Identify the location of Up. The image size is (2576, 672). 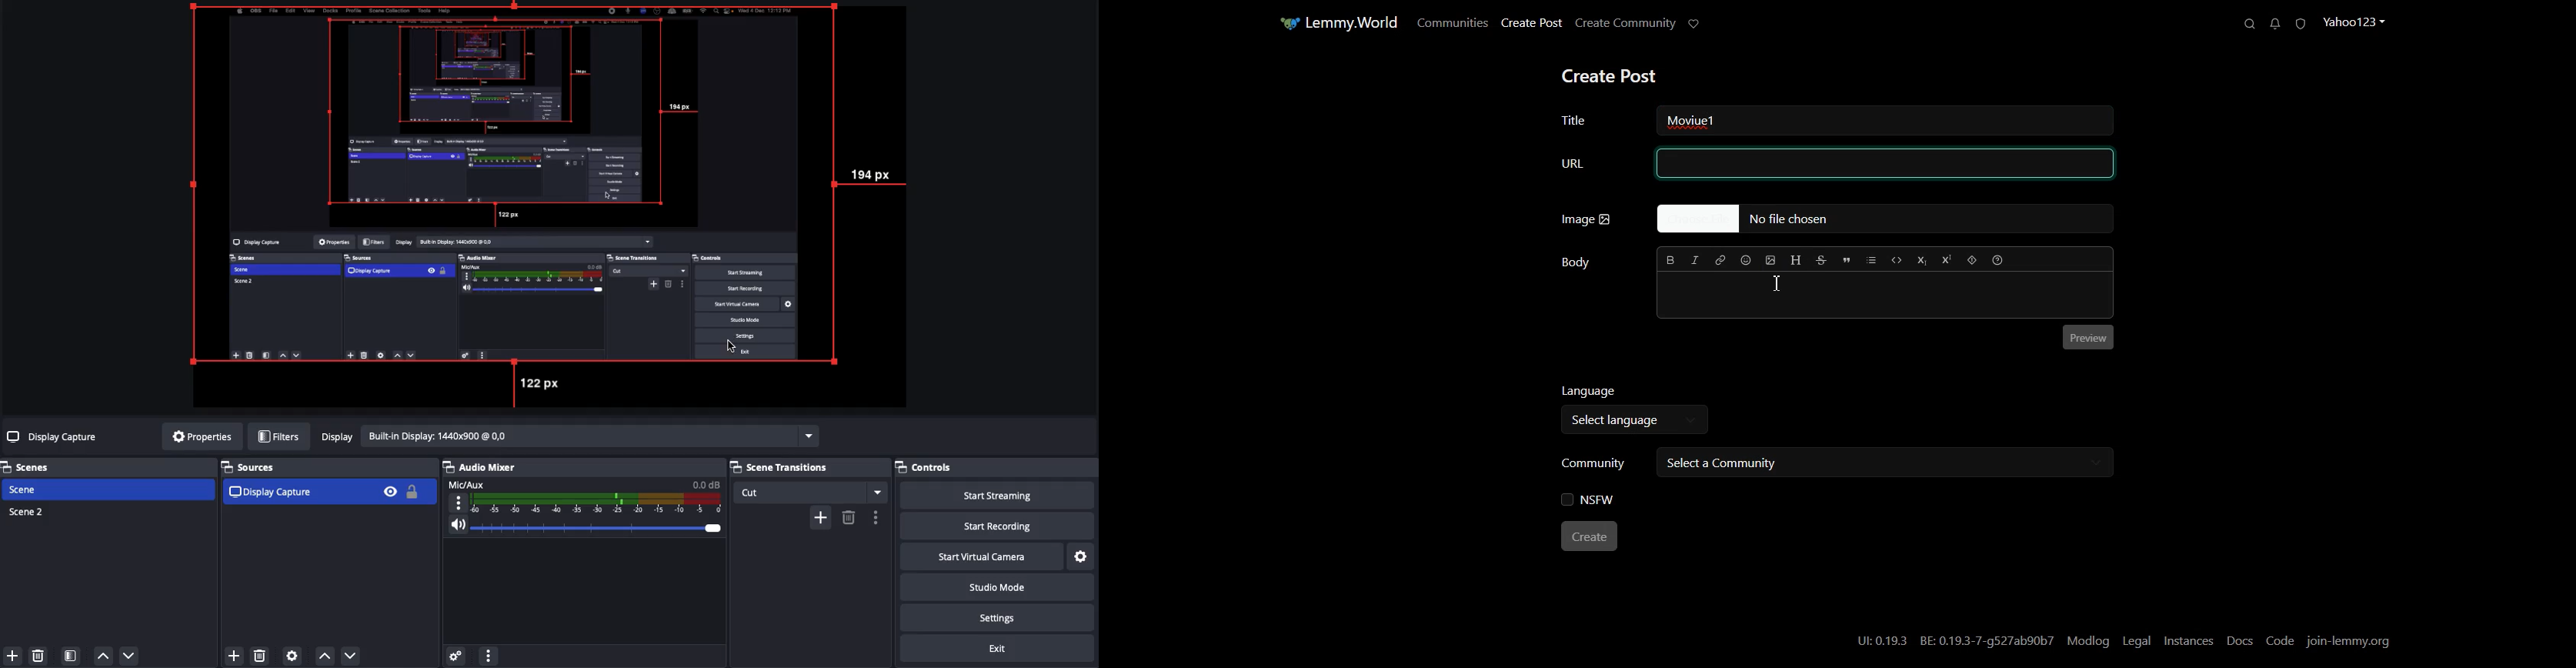
(322, 653).